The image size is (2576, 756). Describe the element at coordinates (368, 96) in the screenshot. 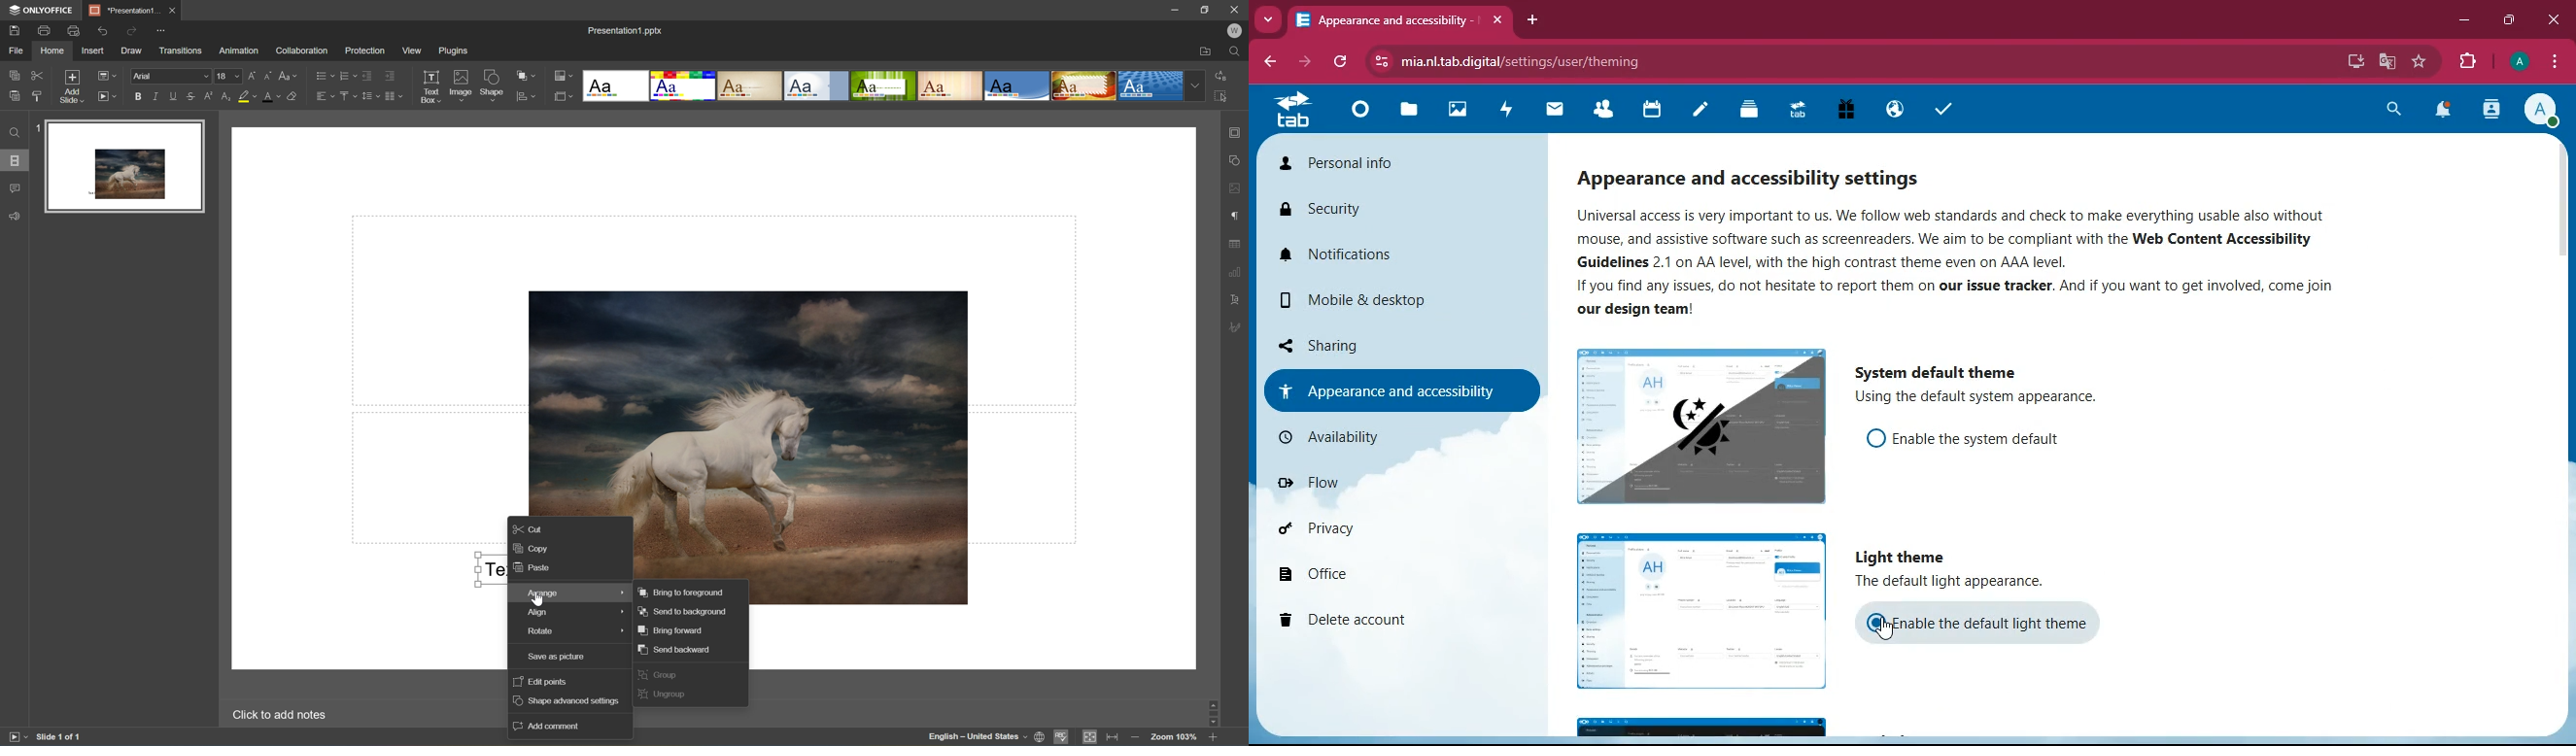

I see `Line spacing` at that location.